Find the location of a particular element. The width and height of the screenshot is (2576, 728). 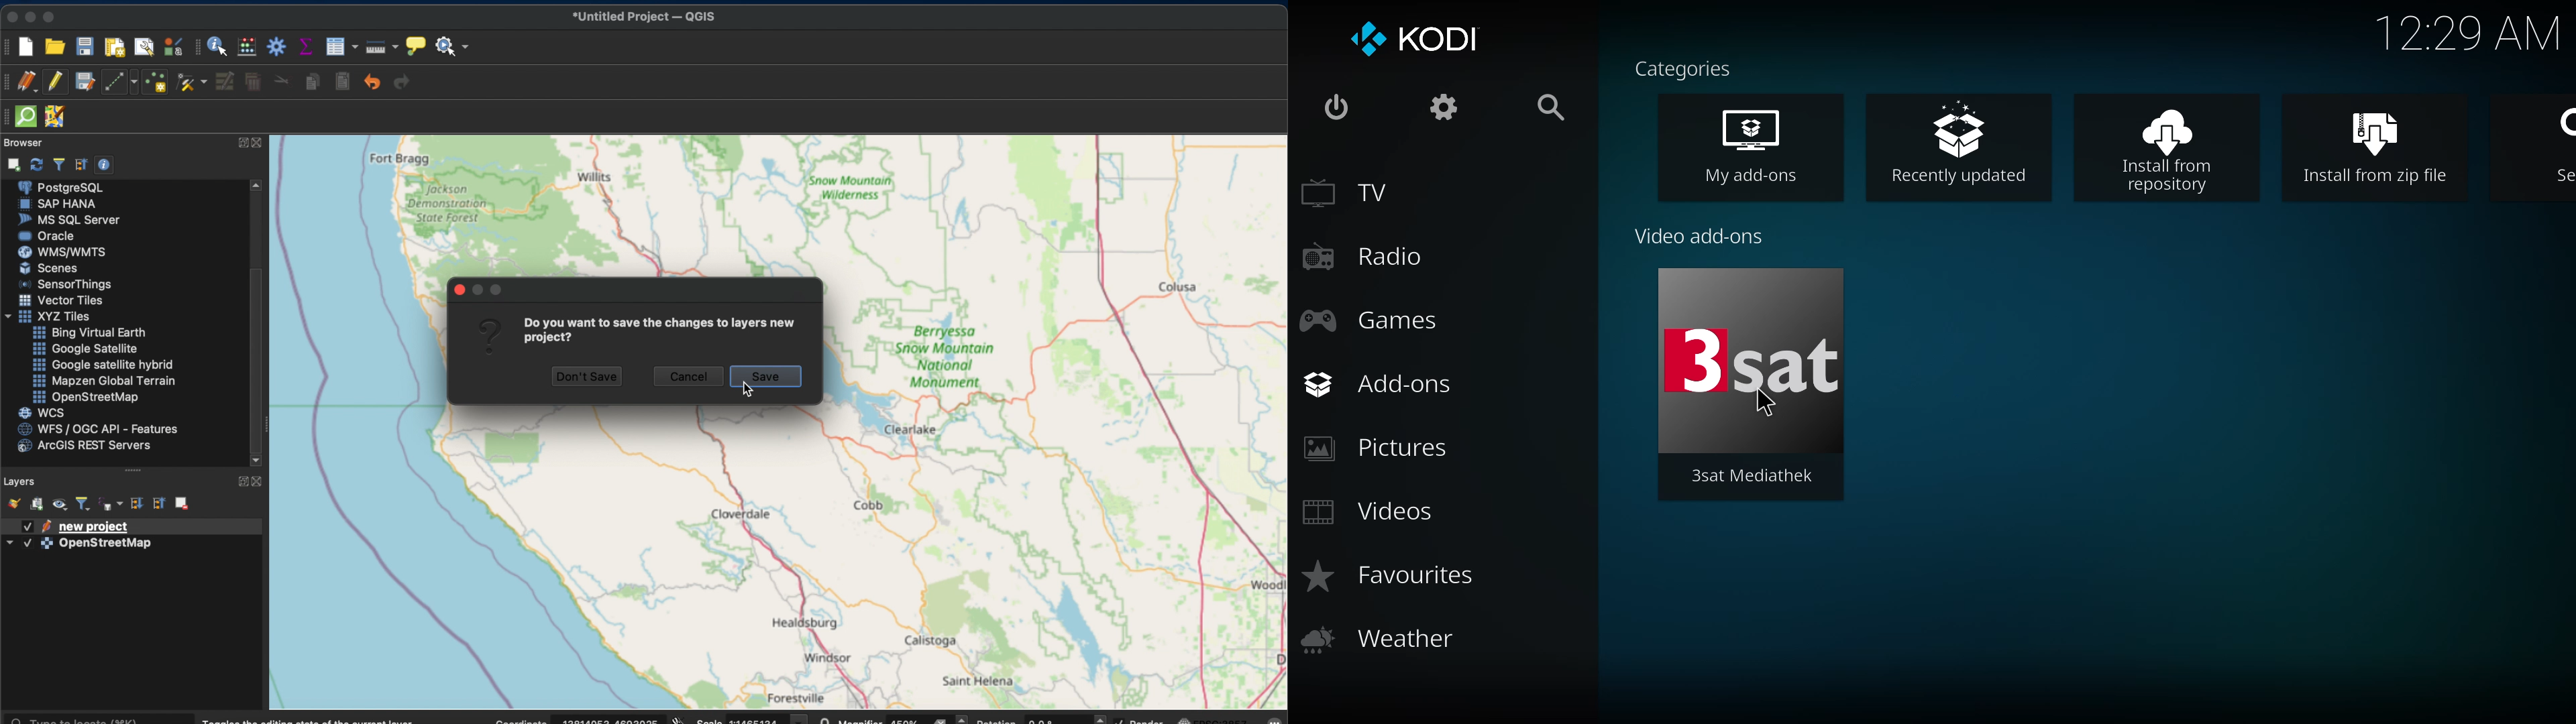

categories is located at coordinates (1684, 69).